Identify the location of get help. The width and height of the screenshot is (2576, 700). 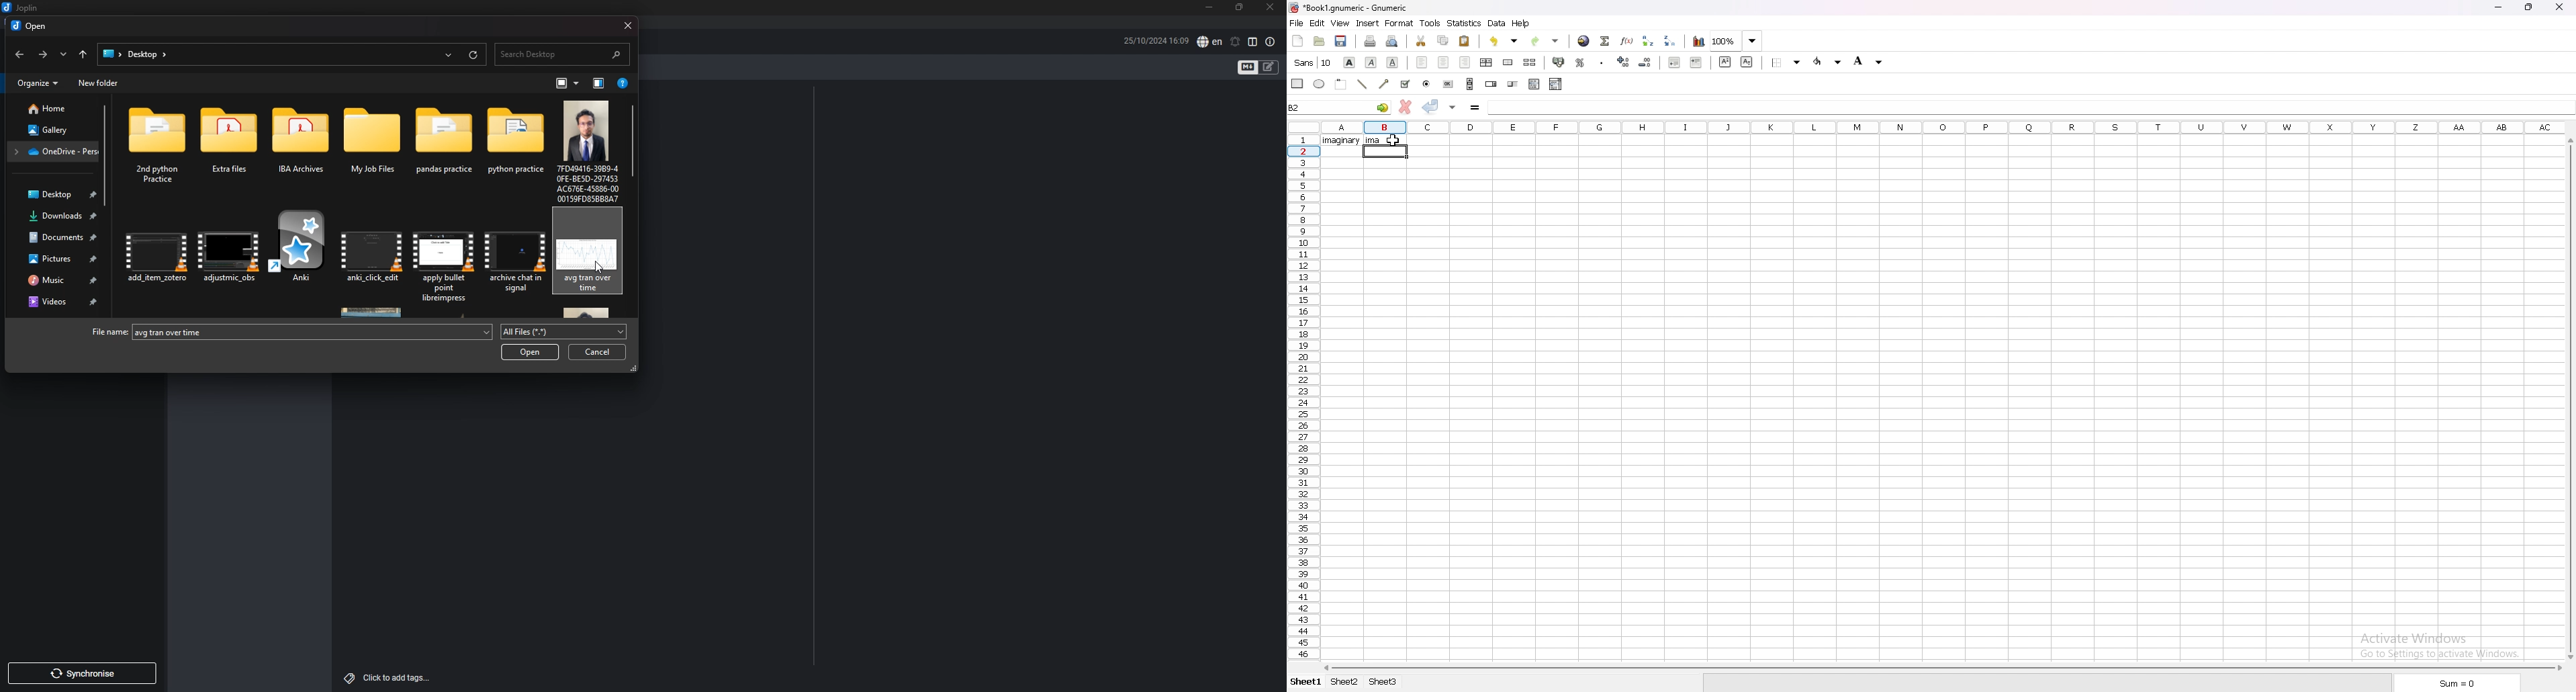
(623, 84).